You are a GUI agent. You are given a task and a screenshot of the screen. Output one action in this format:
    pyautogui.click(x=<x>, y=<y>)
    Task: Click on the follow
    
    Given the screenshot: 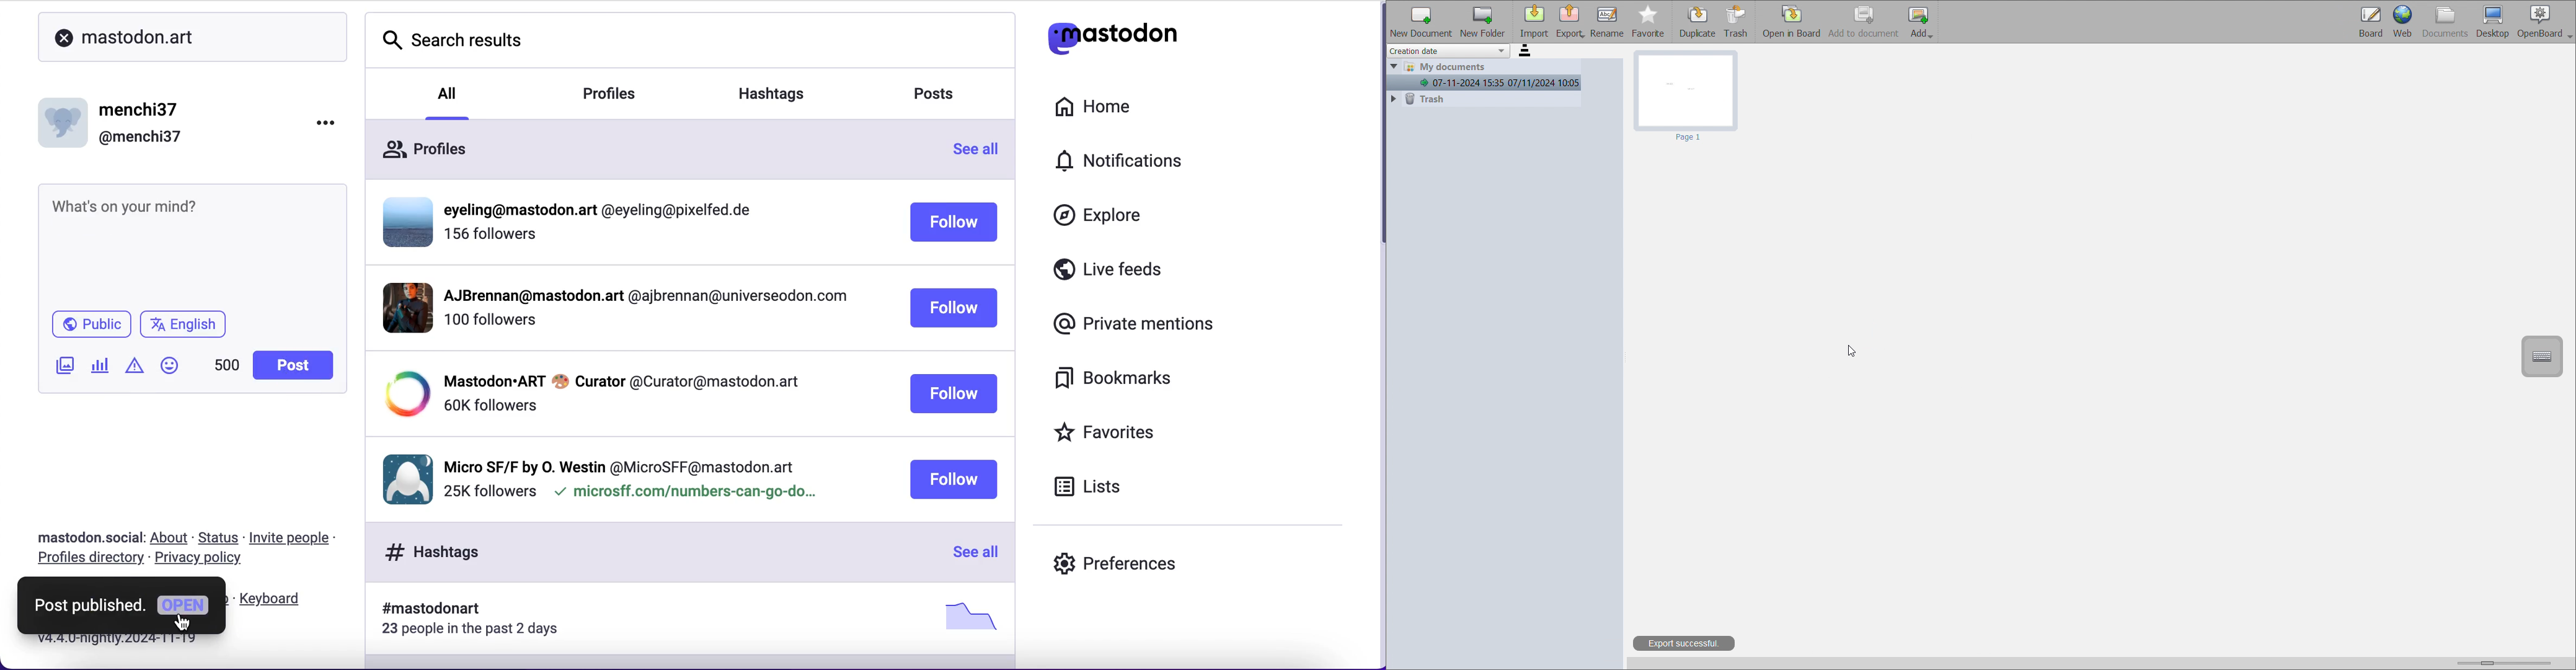 What is the action you would take?
    pyautogui.click(x=954, y=224)
    